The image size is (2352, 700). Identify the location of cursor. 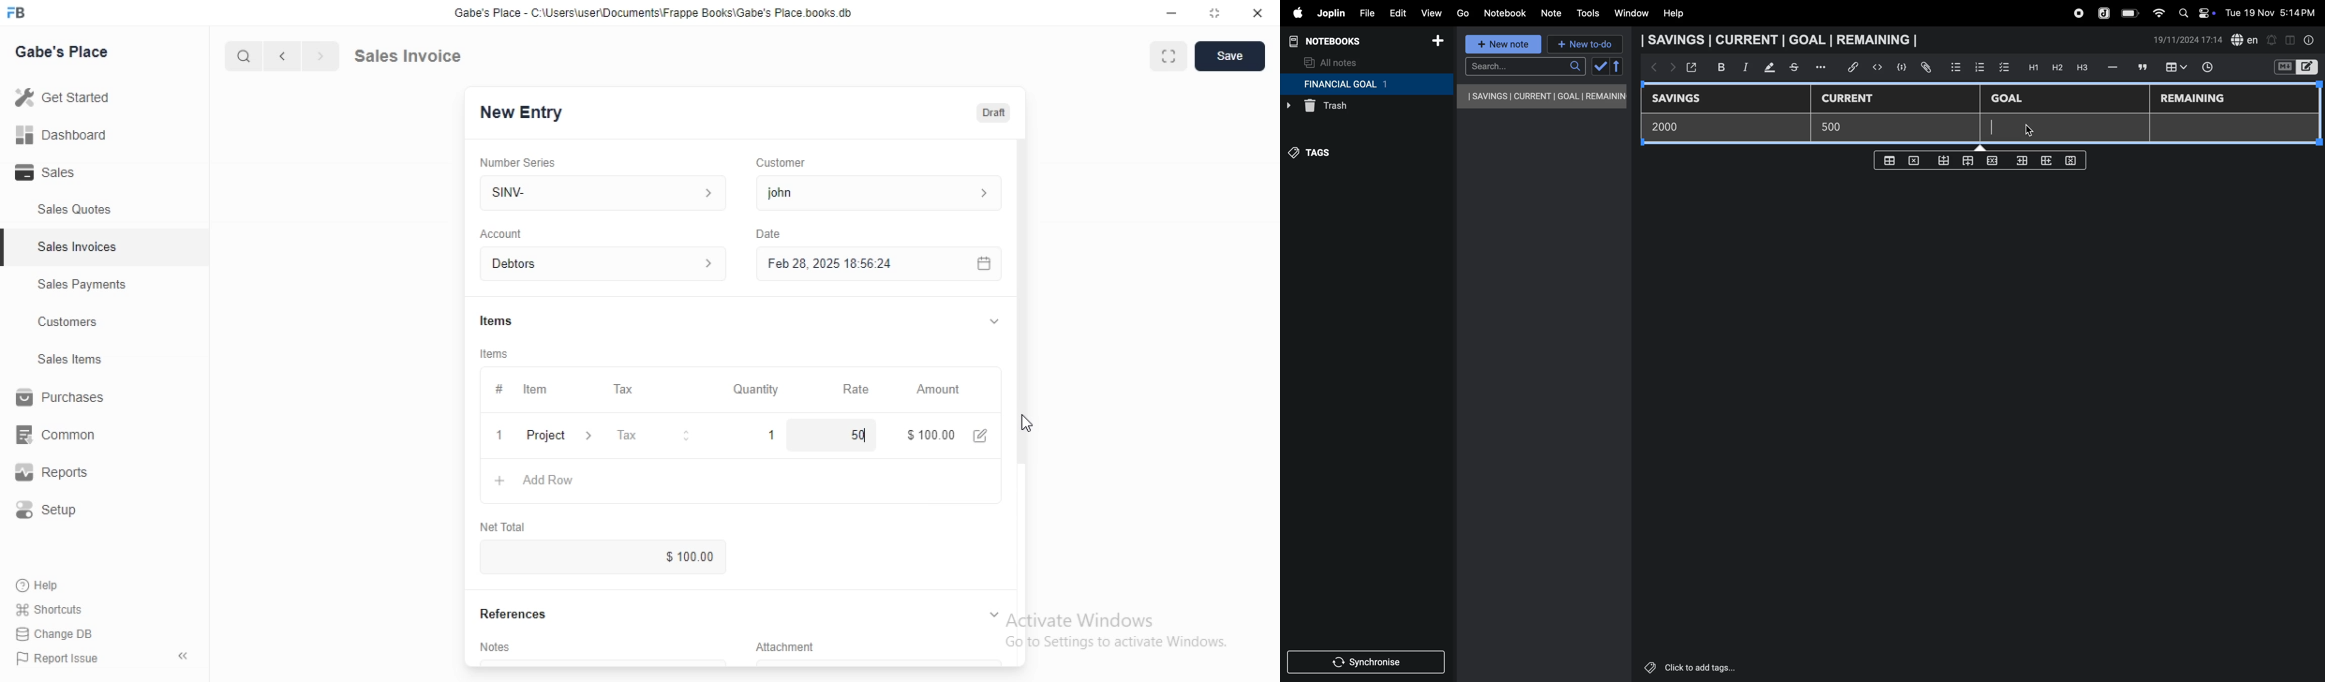
(1026, 425).